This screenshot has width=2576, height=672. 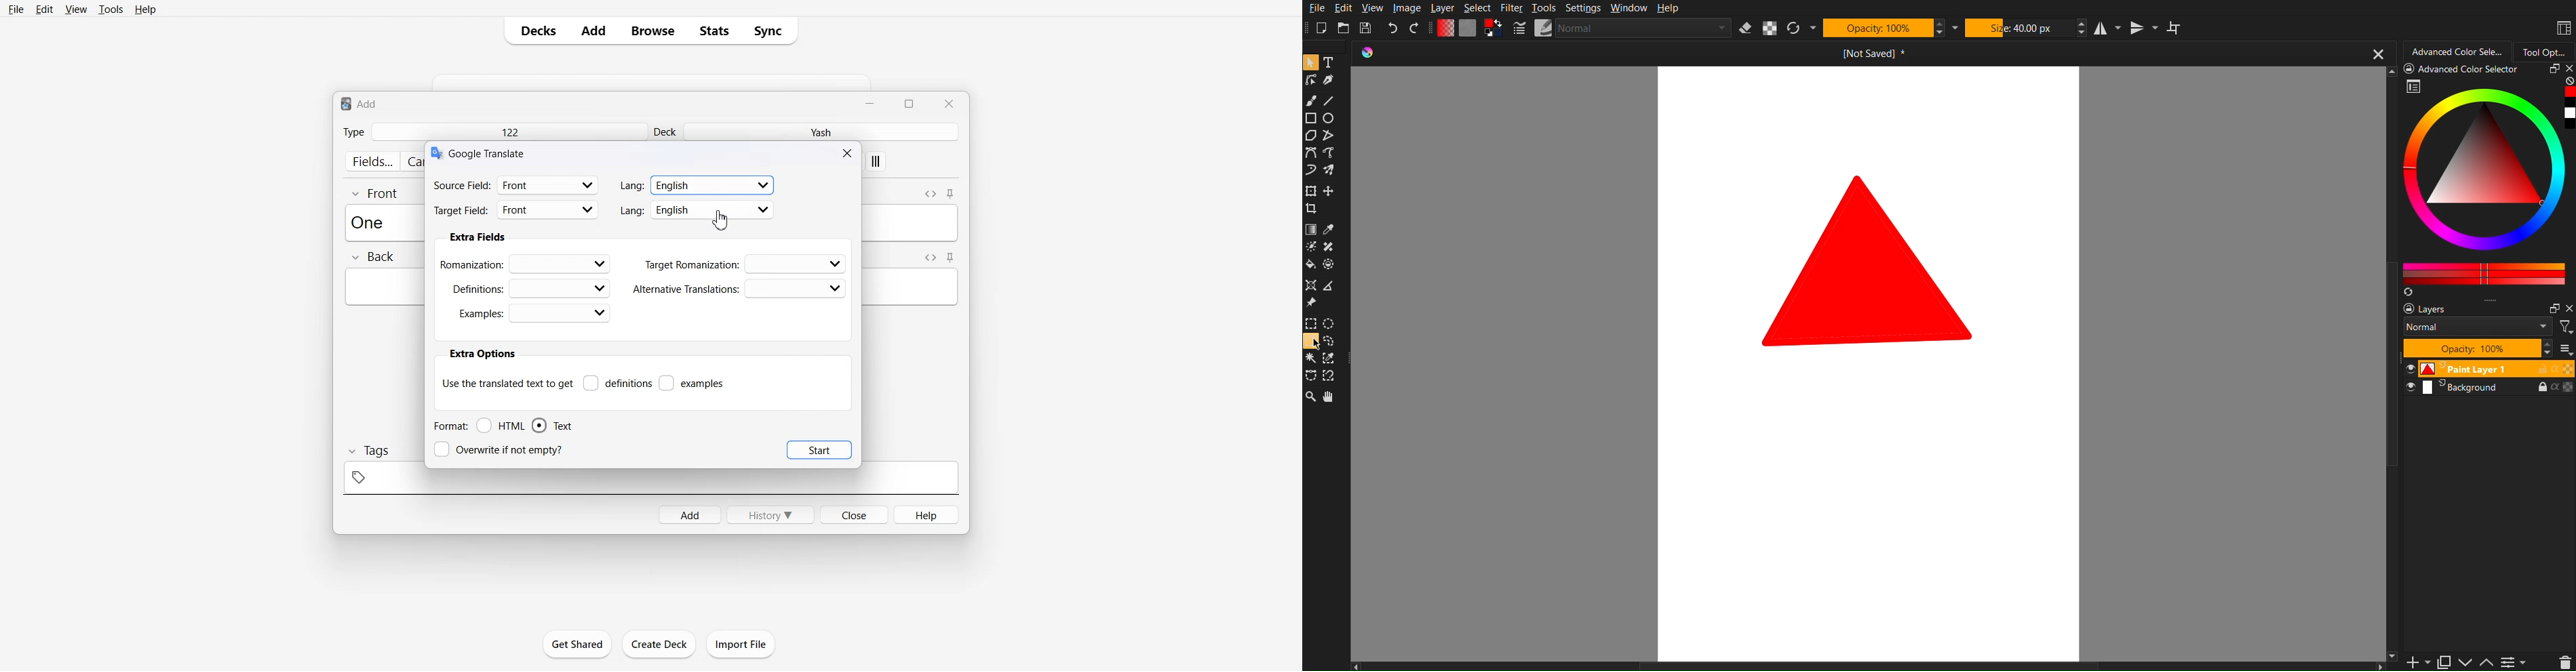 I want to click on Toggle sticky, so click(x=951, y=258).